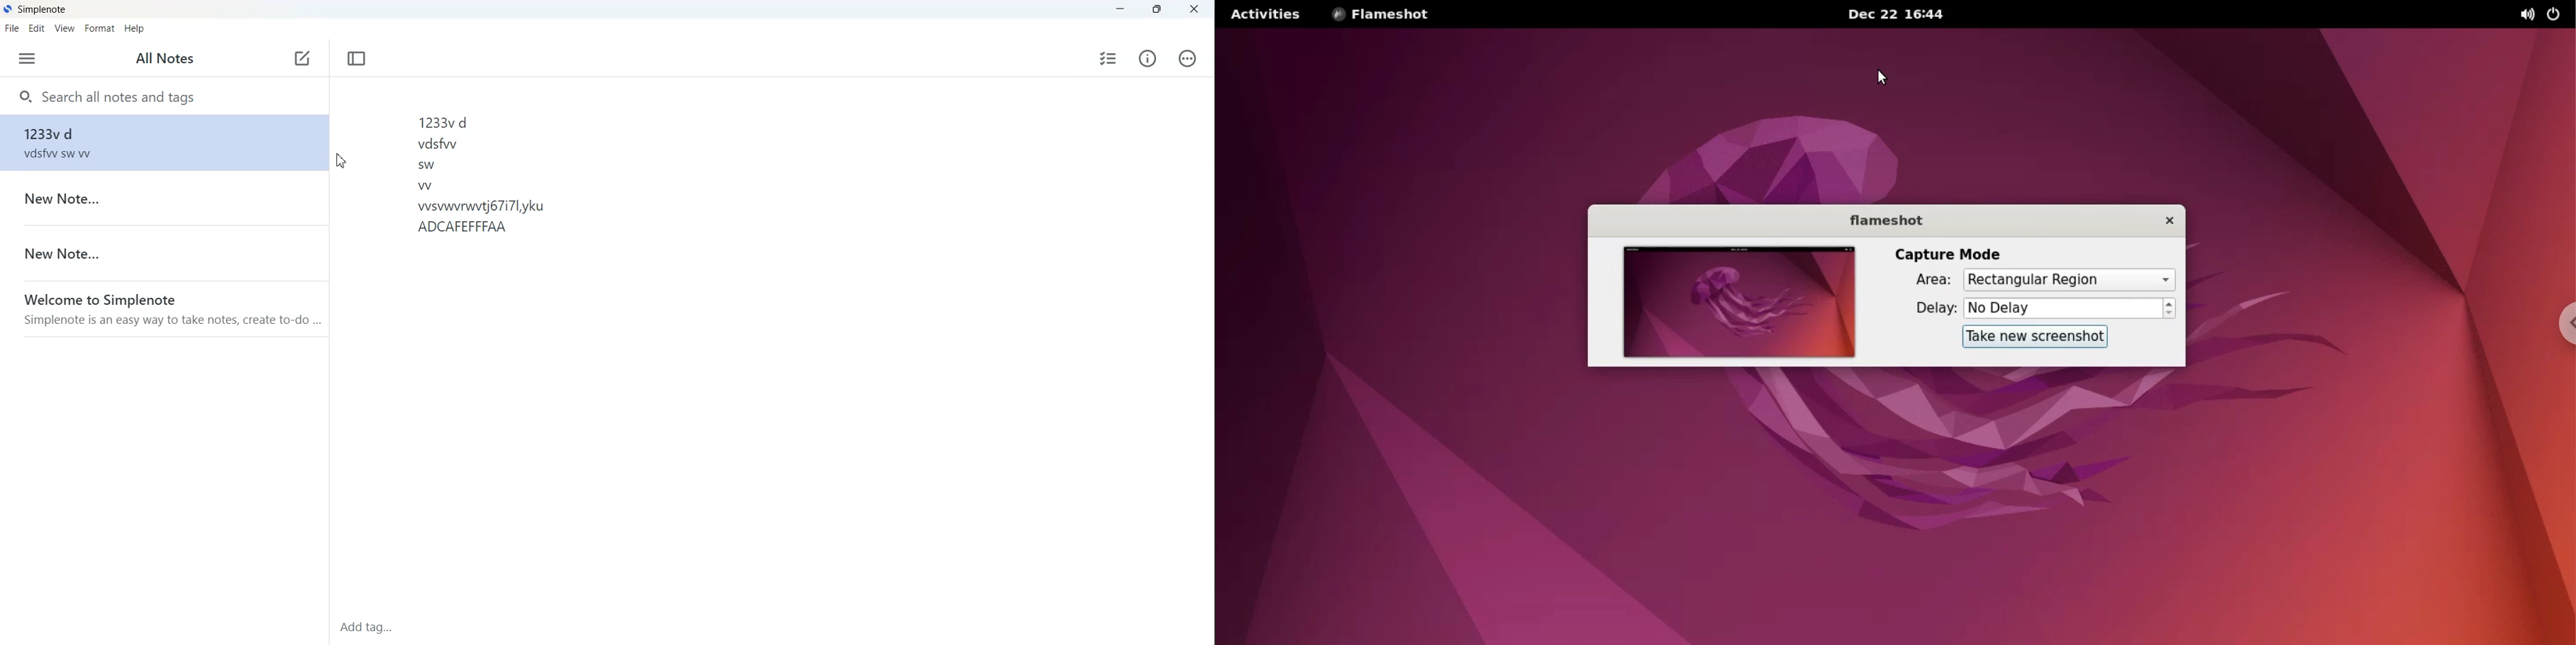  What do you see at coordinates (163, 253) in the screenshot?
I see `1233v d` at bounding box center [163, 253].